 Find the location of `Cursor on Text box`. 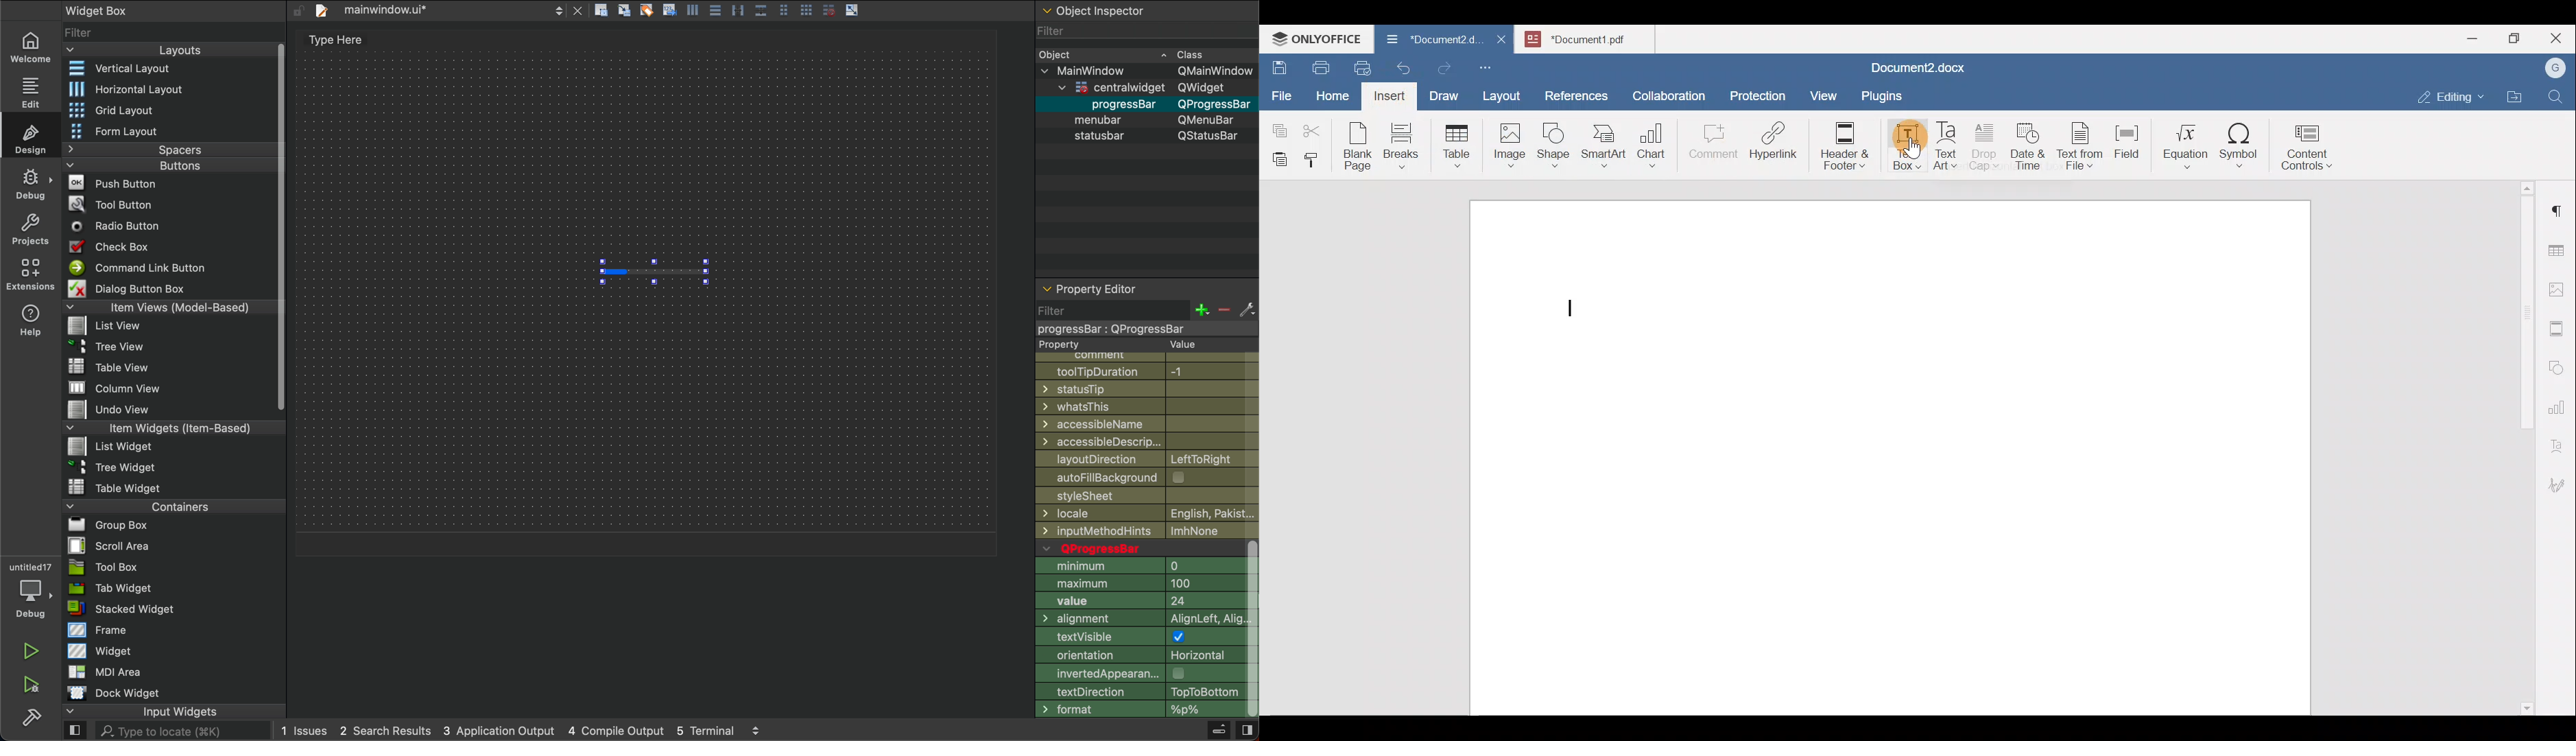

Cursor on Text box is located at coordinates (1901, 154).